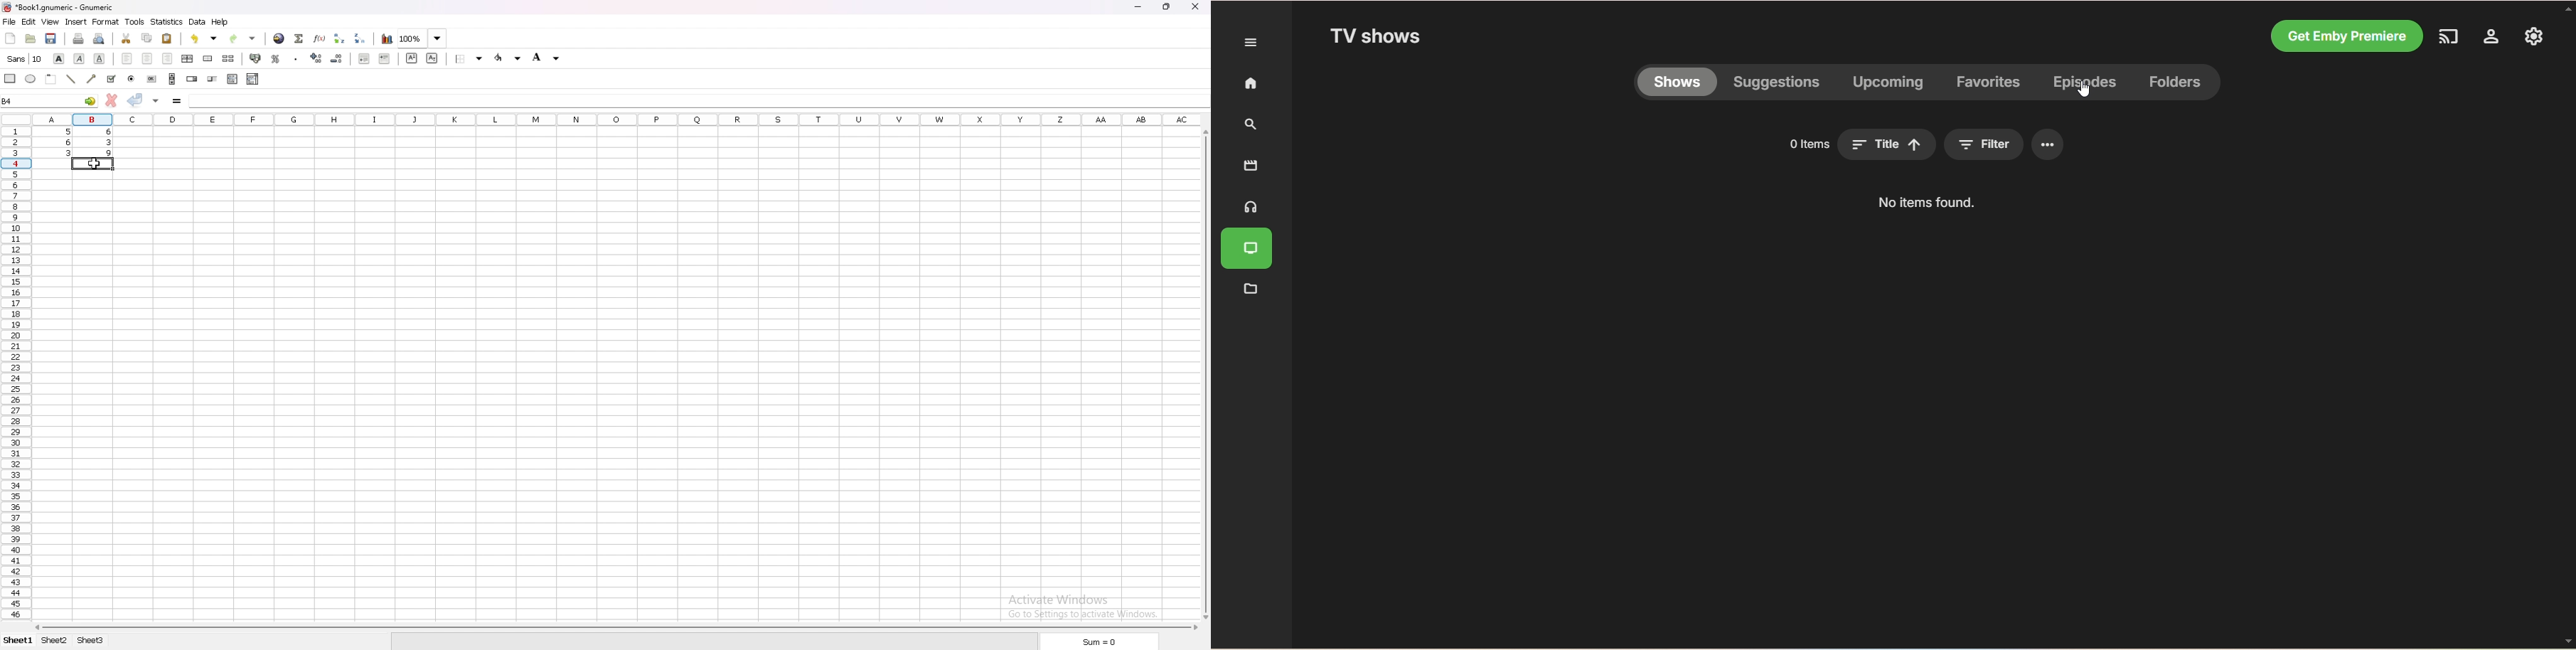  I want to click on new, so click(11, 38).